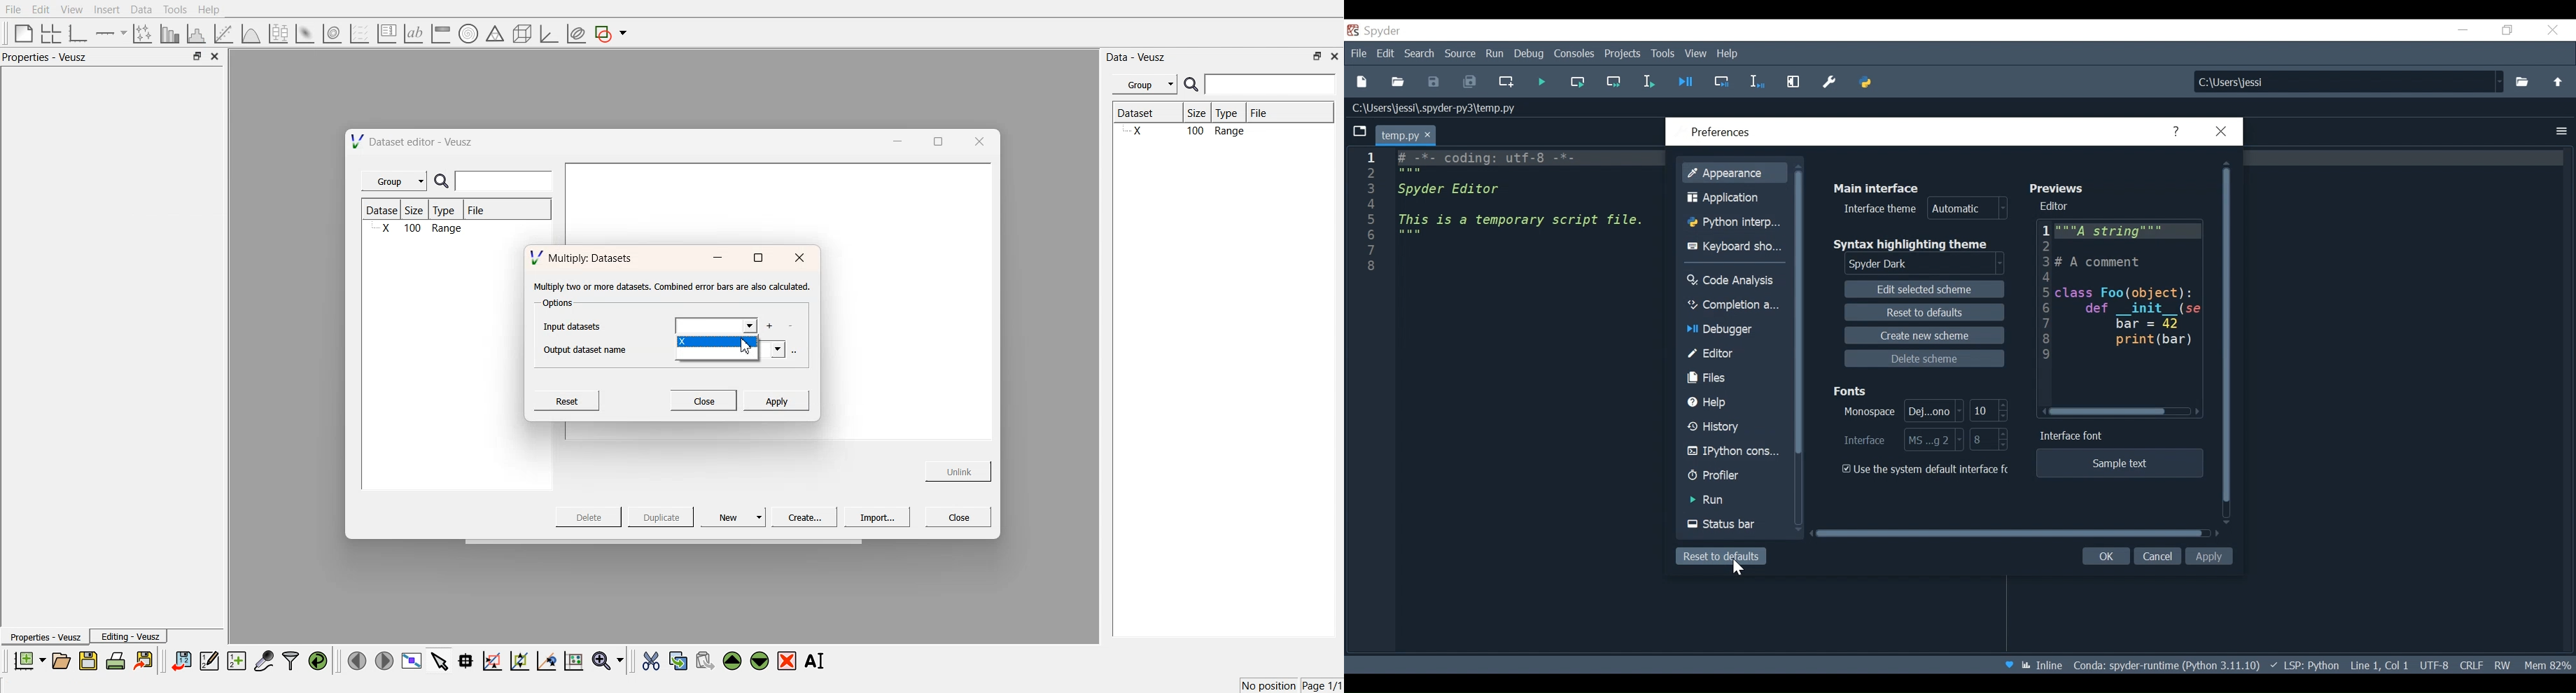 This screenshot has width=2576, height=700. What do you see at coordinates (1922, 312) in the screenshot?
I see `Reset to defaults` at bounding box center [1922, 312].